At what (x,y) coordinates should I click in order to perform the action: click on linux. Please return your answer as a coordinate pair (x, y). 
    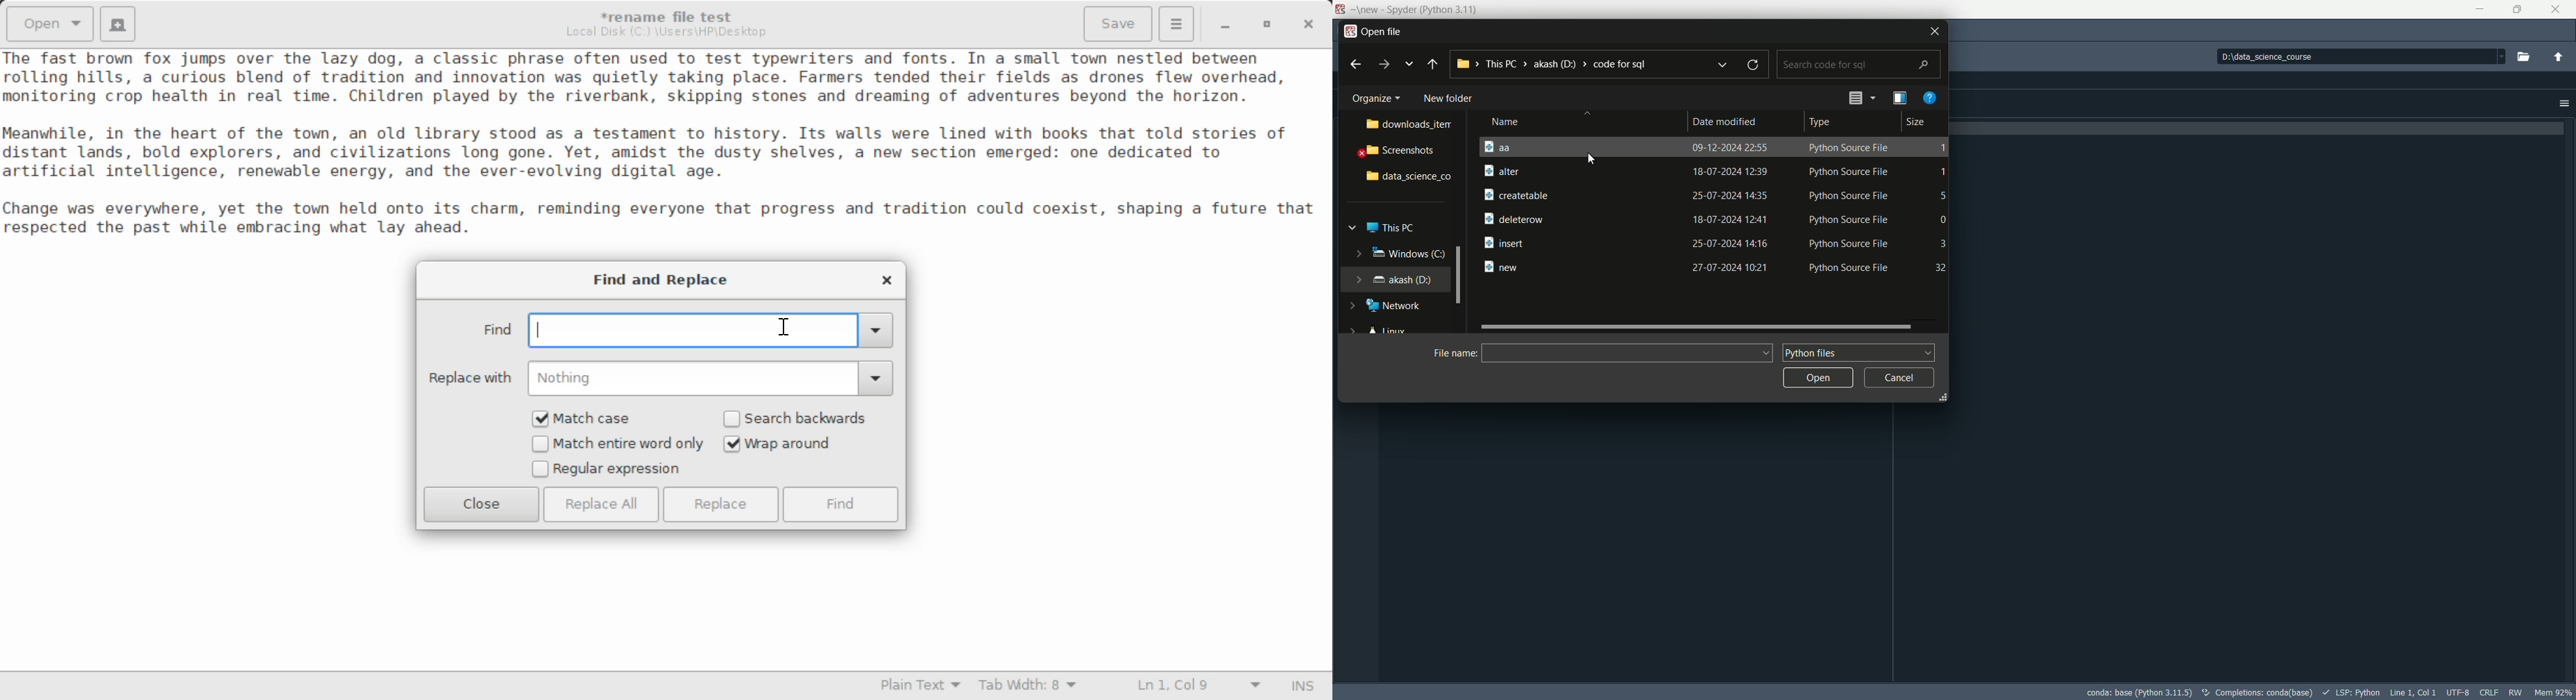
    Looking at the image, I should click on (1387, 330).